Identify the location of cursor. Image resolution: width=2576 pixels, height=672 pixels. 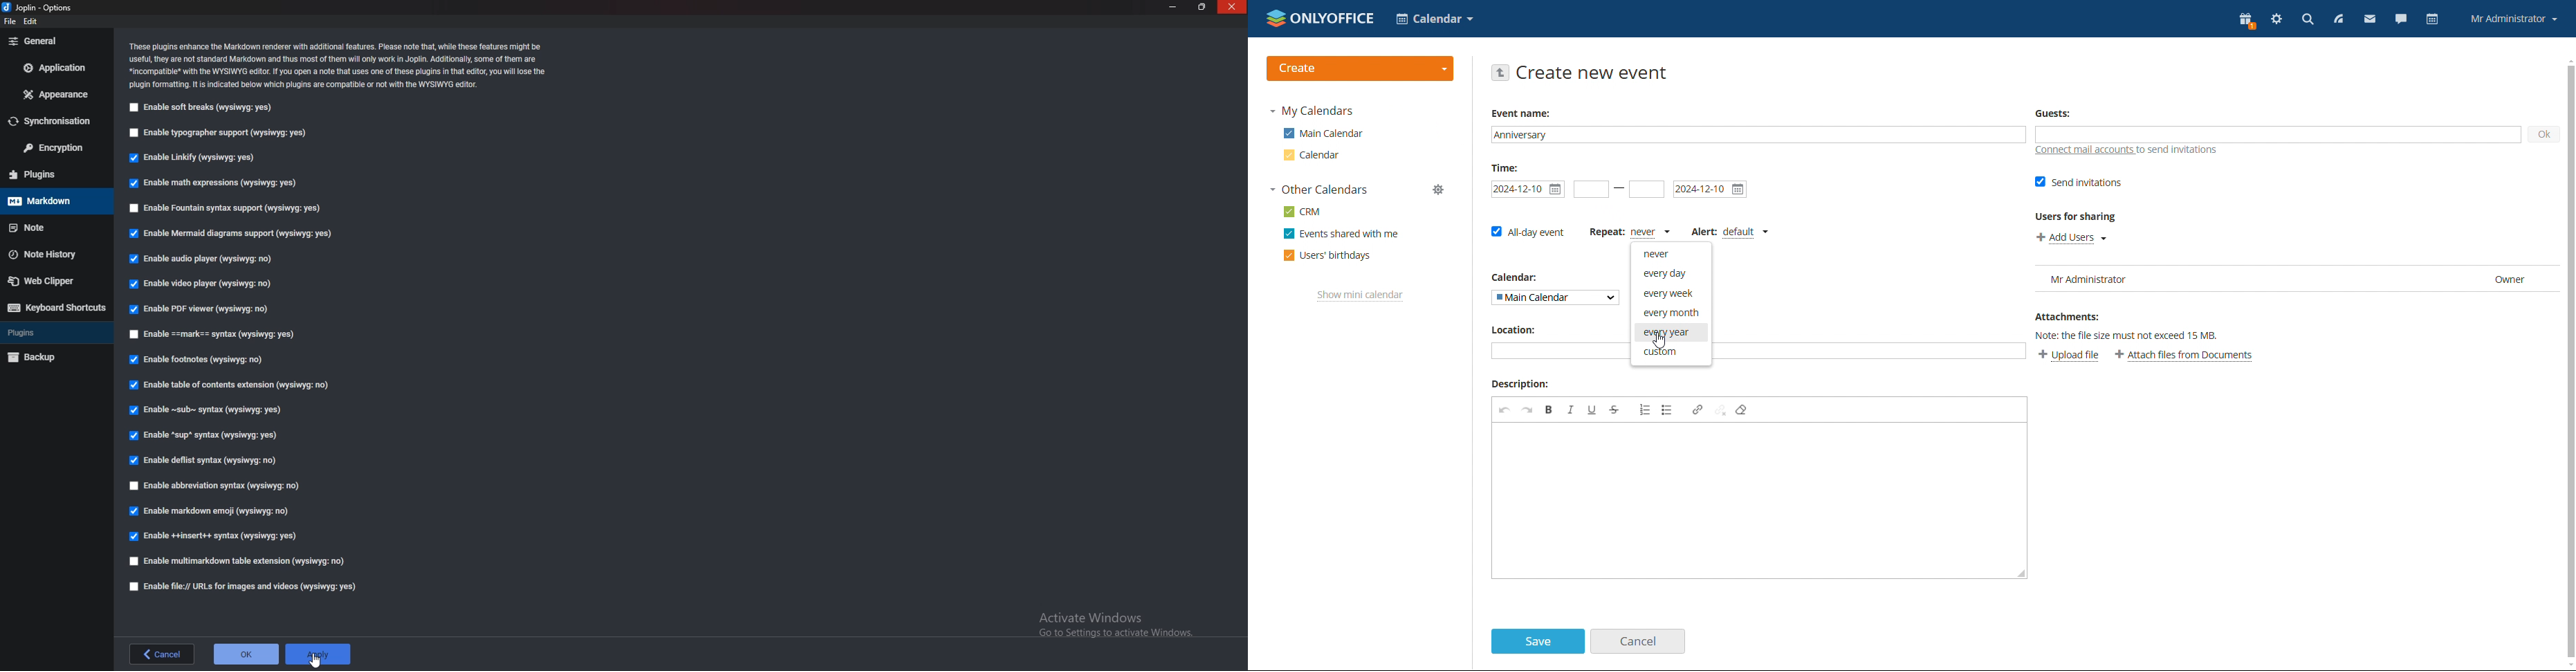
(318, 660).